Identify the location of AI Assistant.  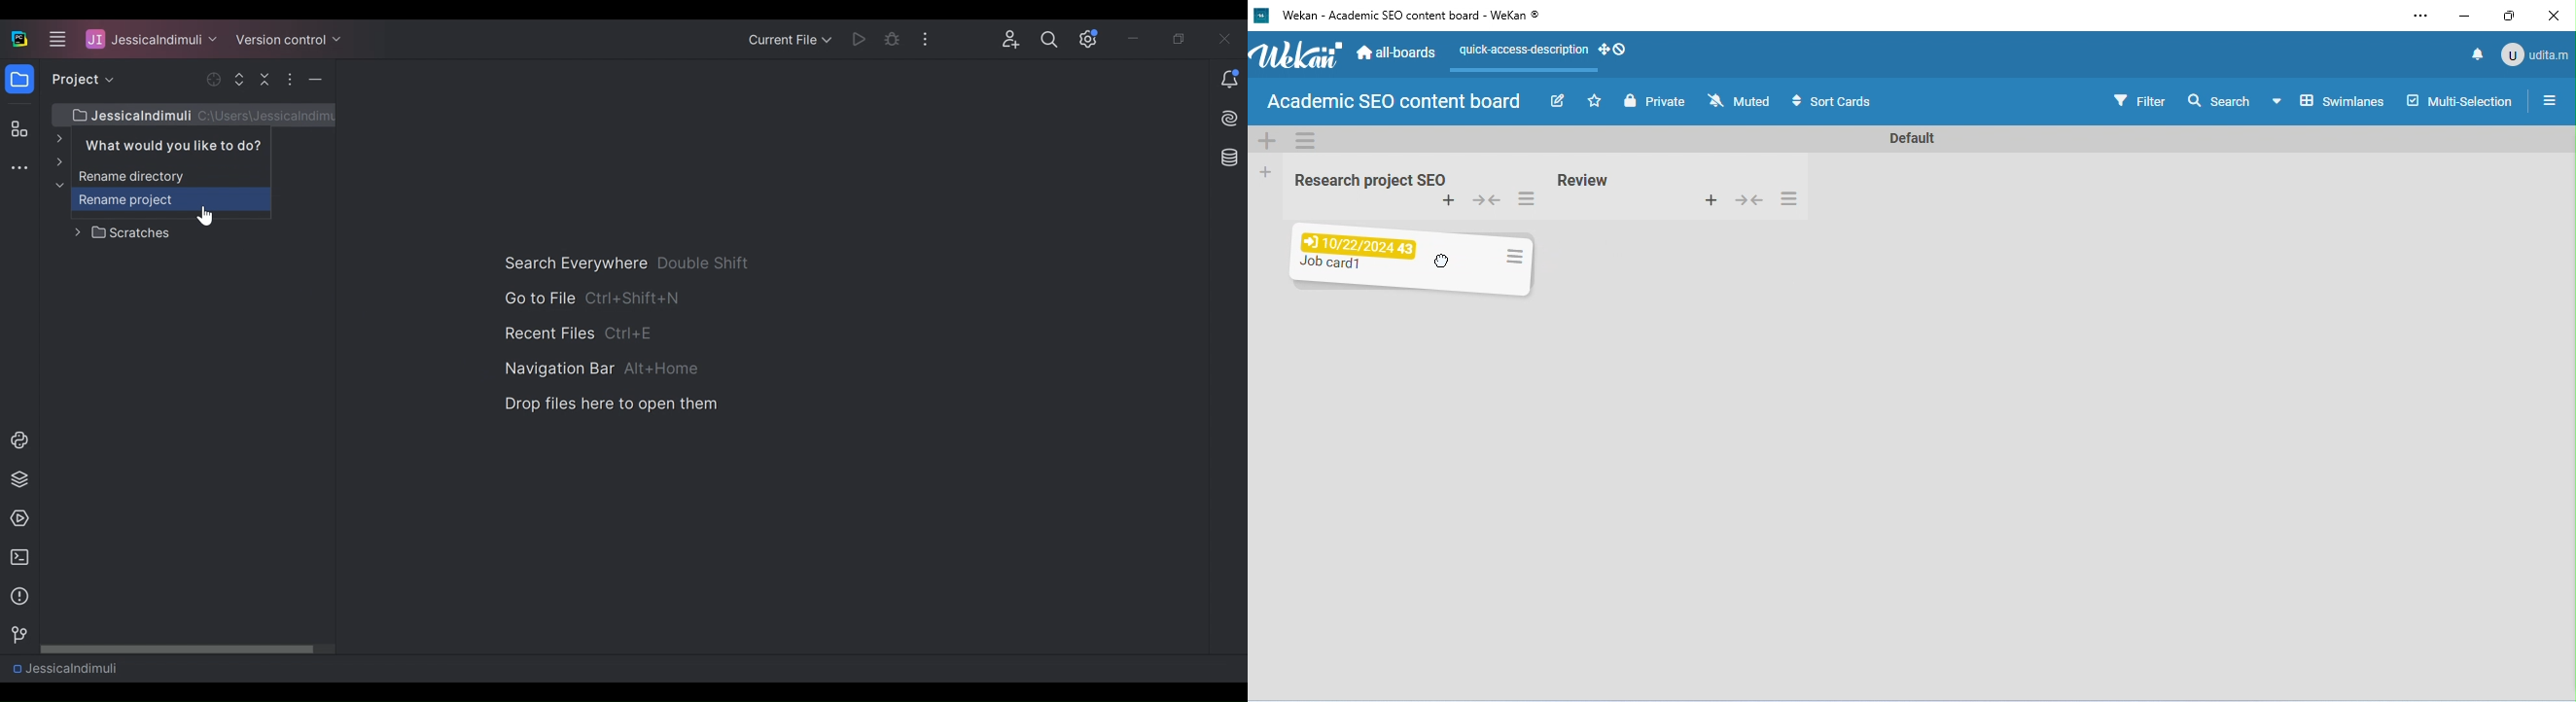
(1231, 118).